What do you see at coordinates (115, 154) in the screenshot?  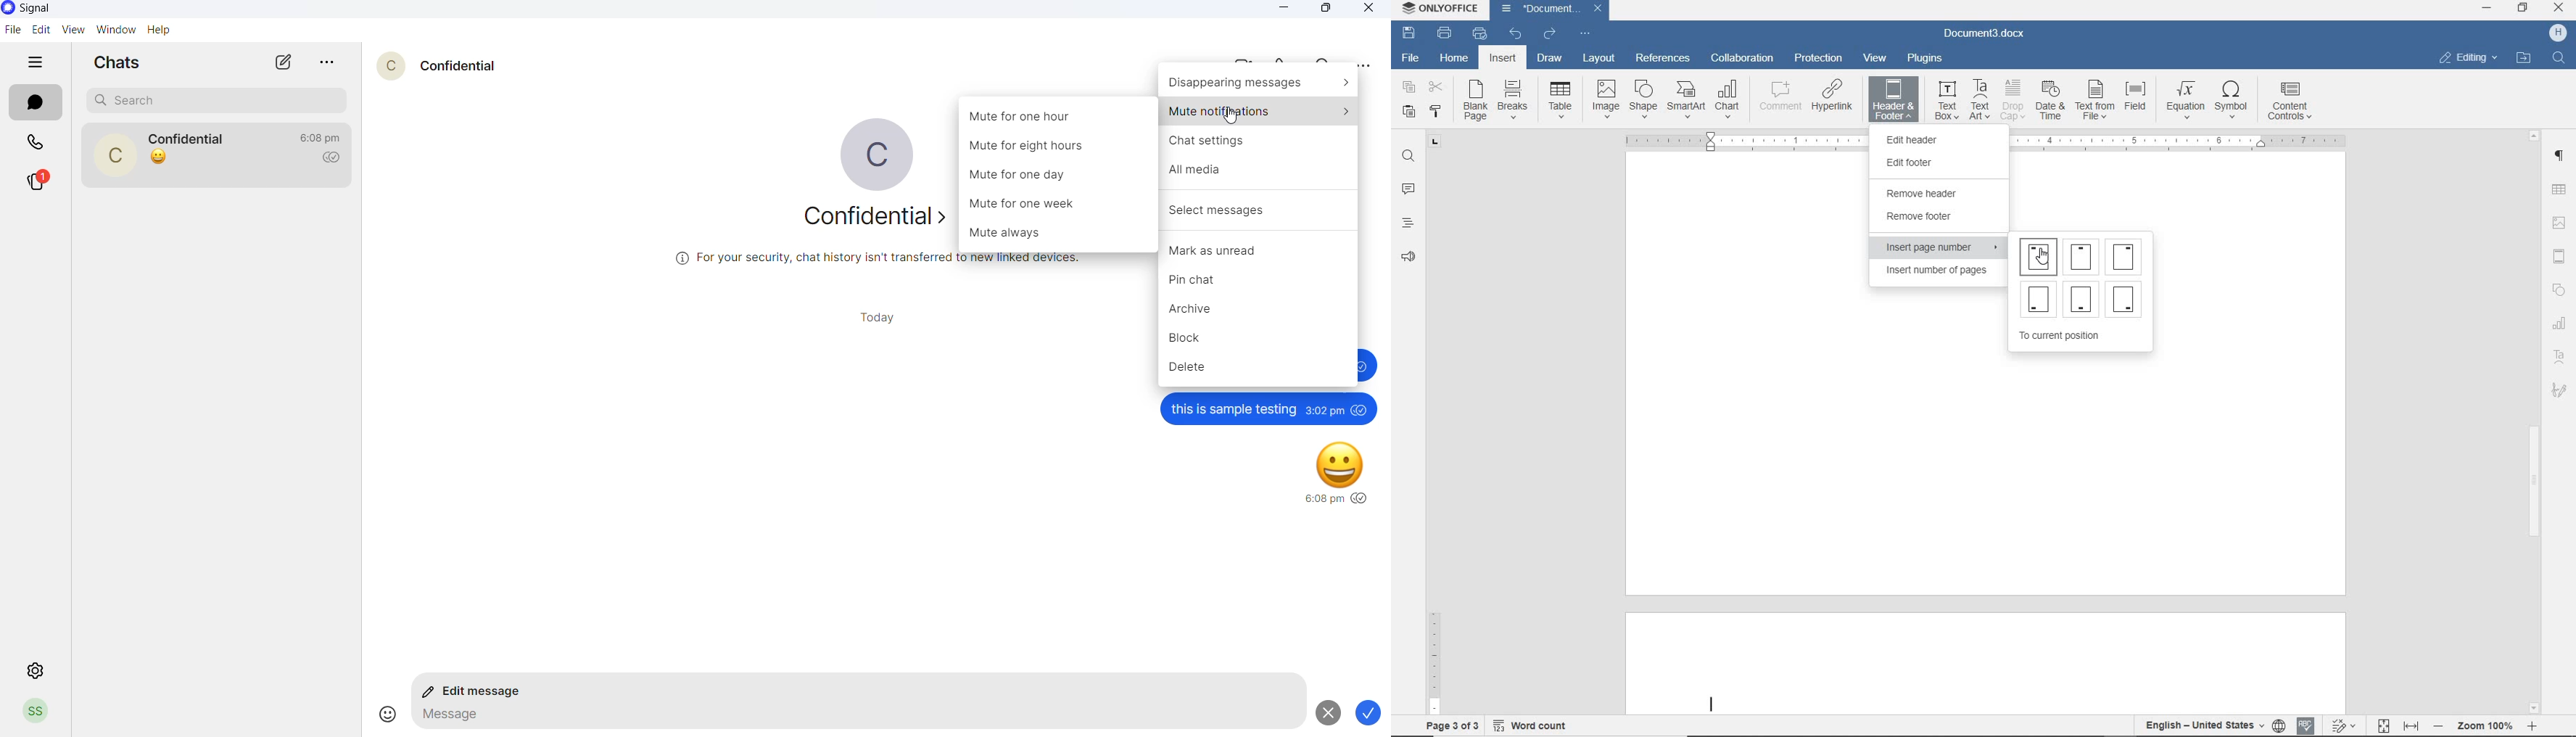 I see `profile picture` at bounding box center [115, 154].